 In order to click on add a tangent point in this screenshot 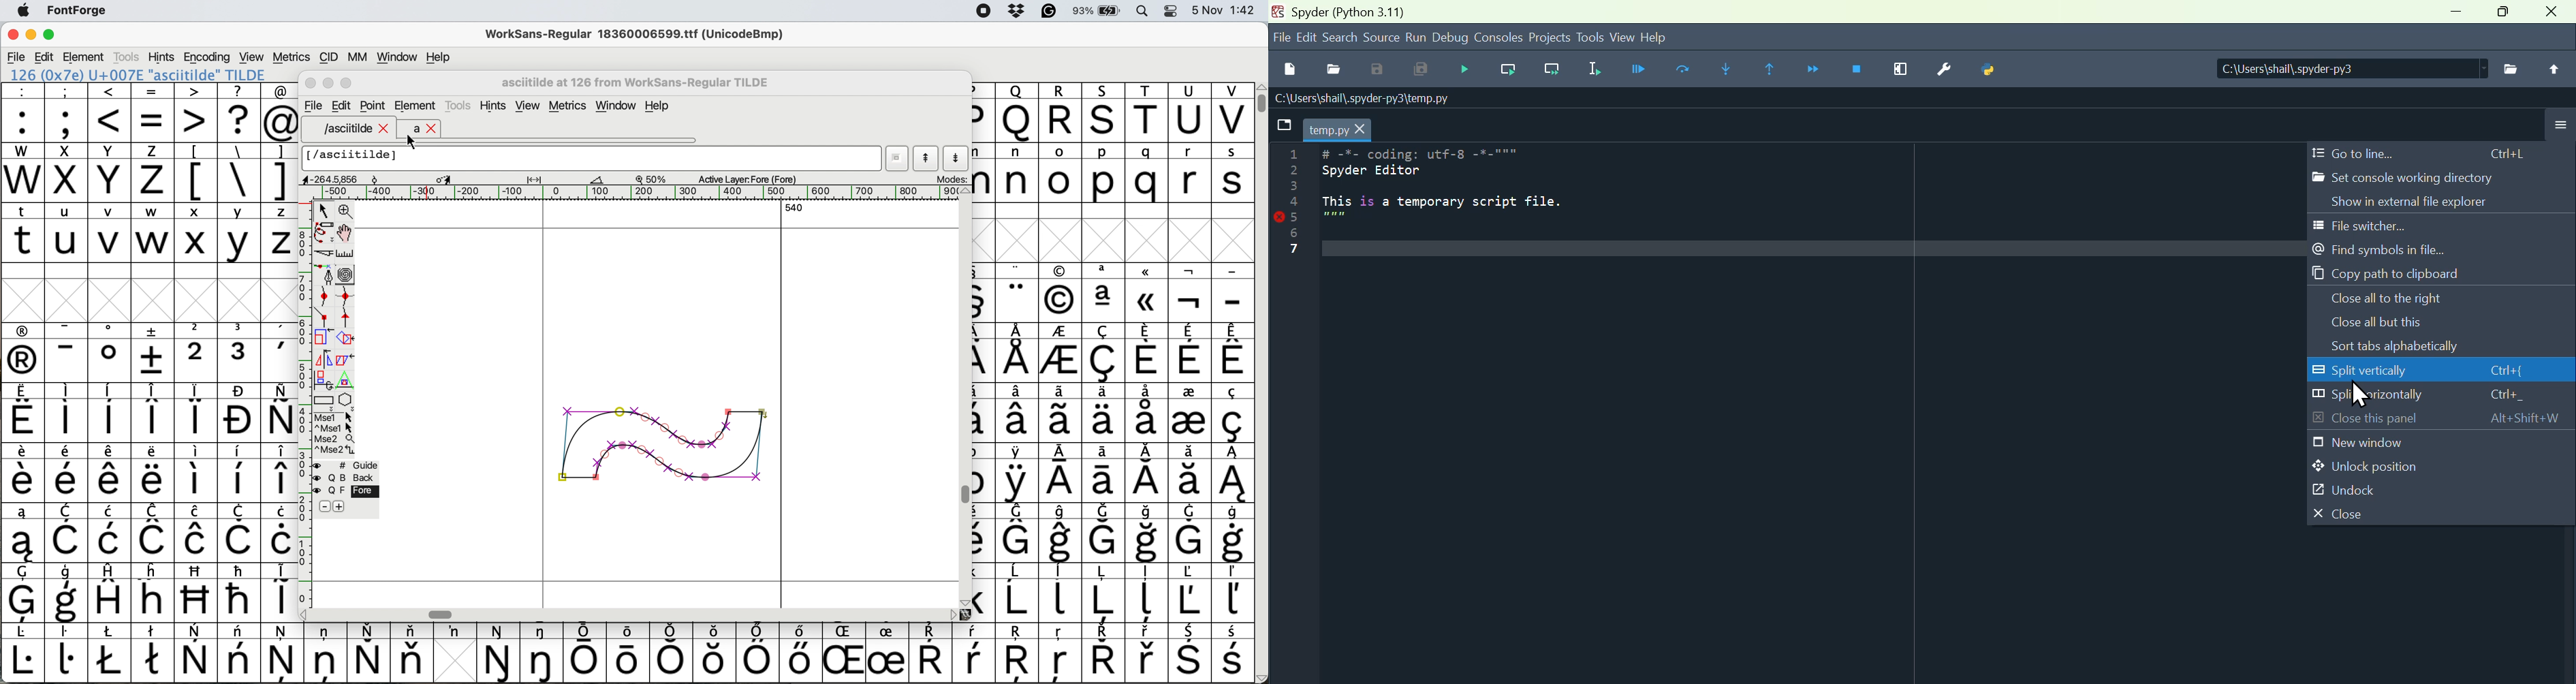, I will do `click(348, 317)`.